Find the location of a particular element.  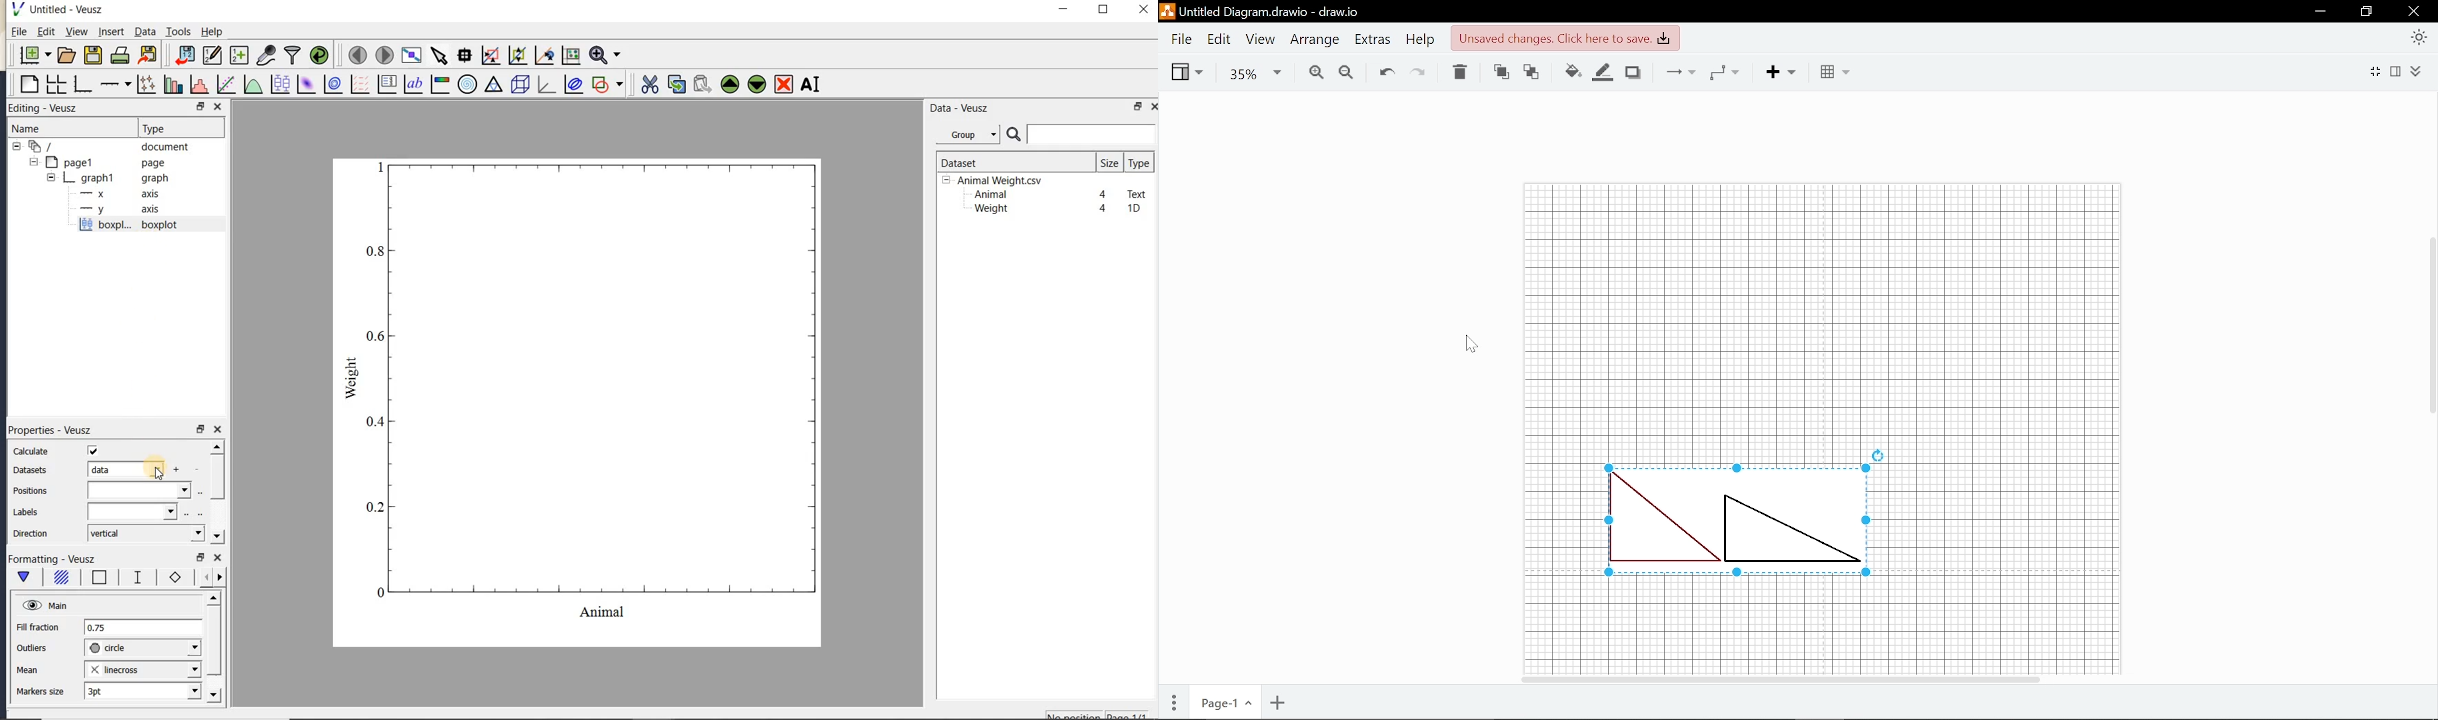

add a shape to the plot is located at coordinates (607, 84).